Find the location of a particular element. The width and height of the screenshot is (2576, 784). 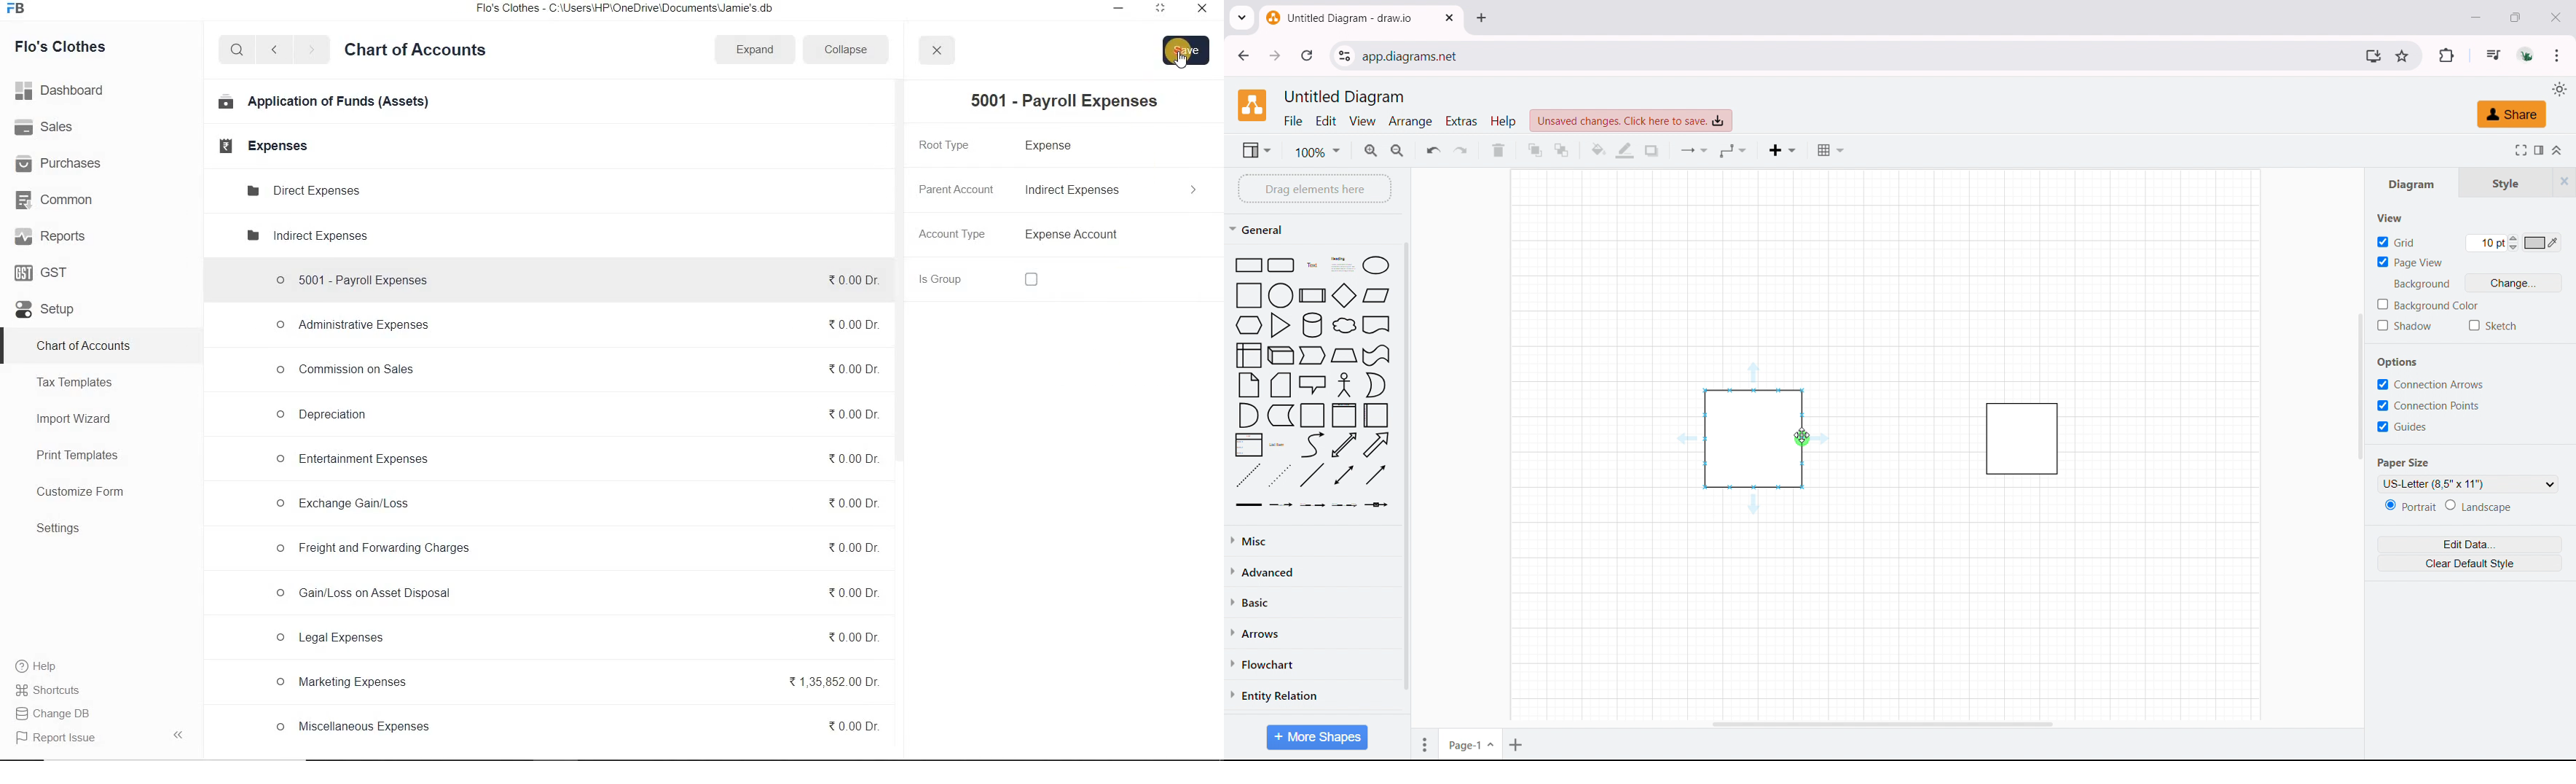

Application of Funds (Assets) is located at coordinates (324, 103).